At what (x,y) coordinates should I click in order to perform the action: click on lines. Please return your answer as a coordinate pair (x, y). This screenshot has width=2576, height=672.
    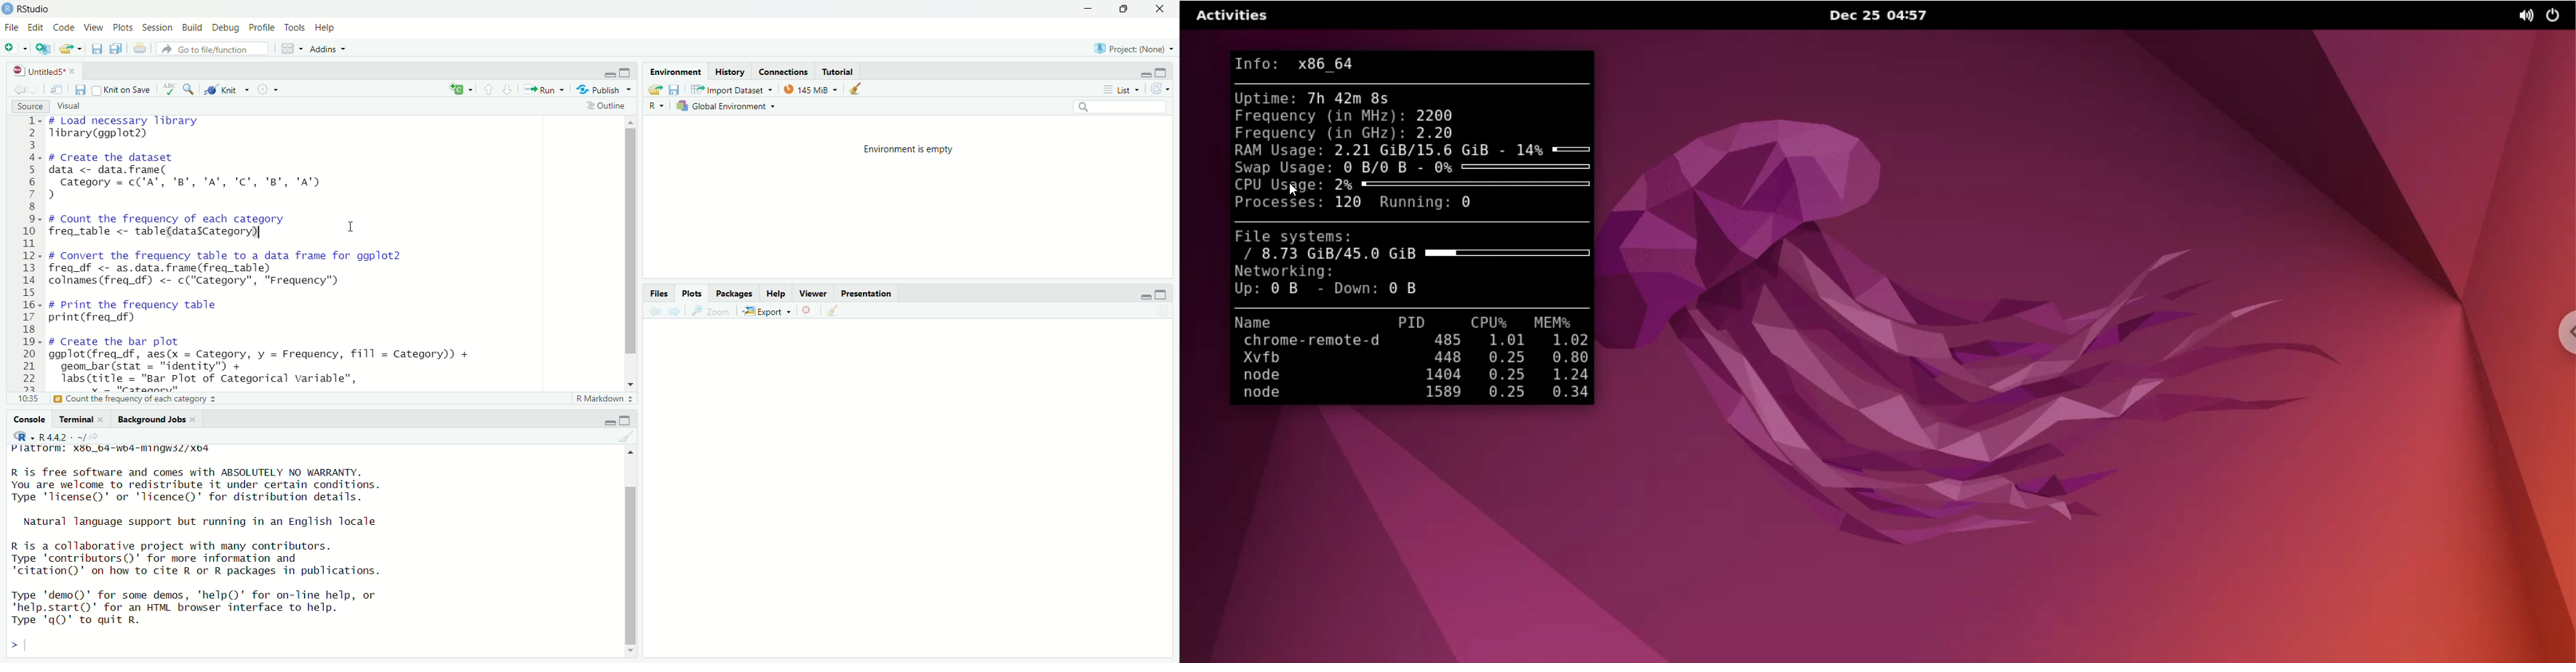
    Looking at the image, I should click on (28, 260).